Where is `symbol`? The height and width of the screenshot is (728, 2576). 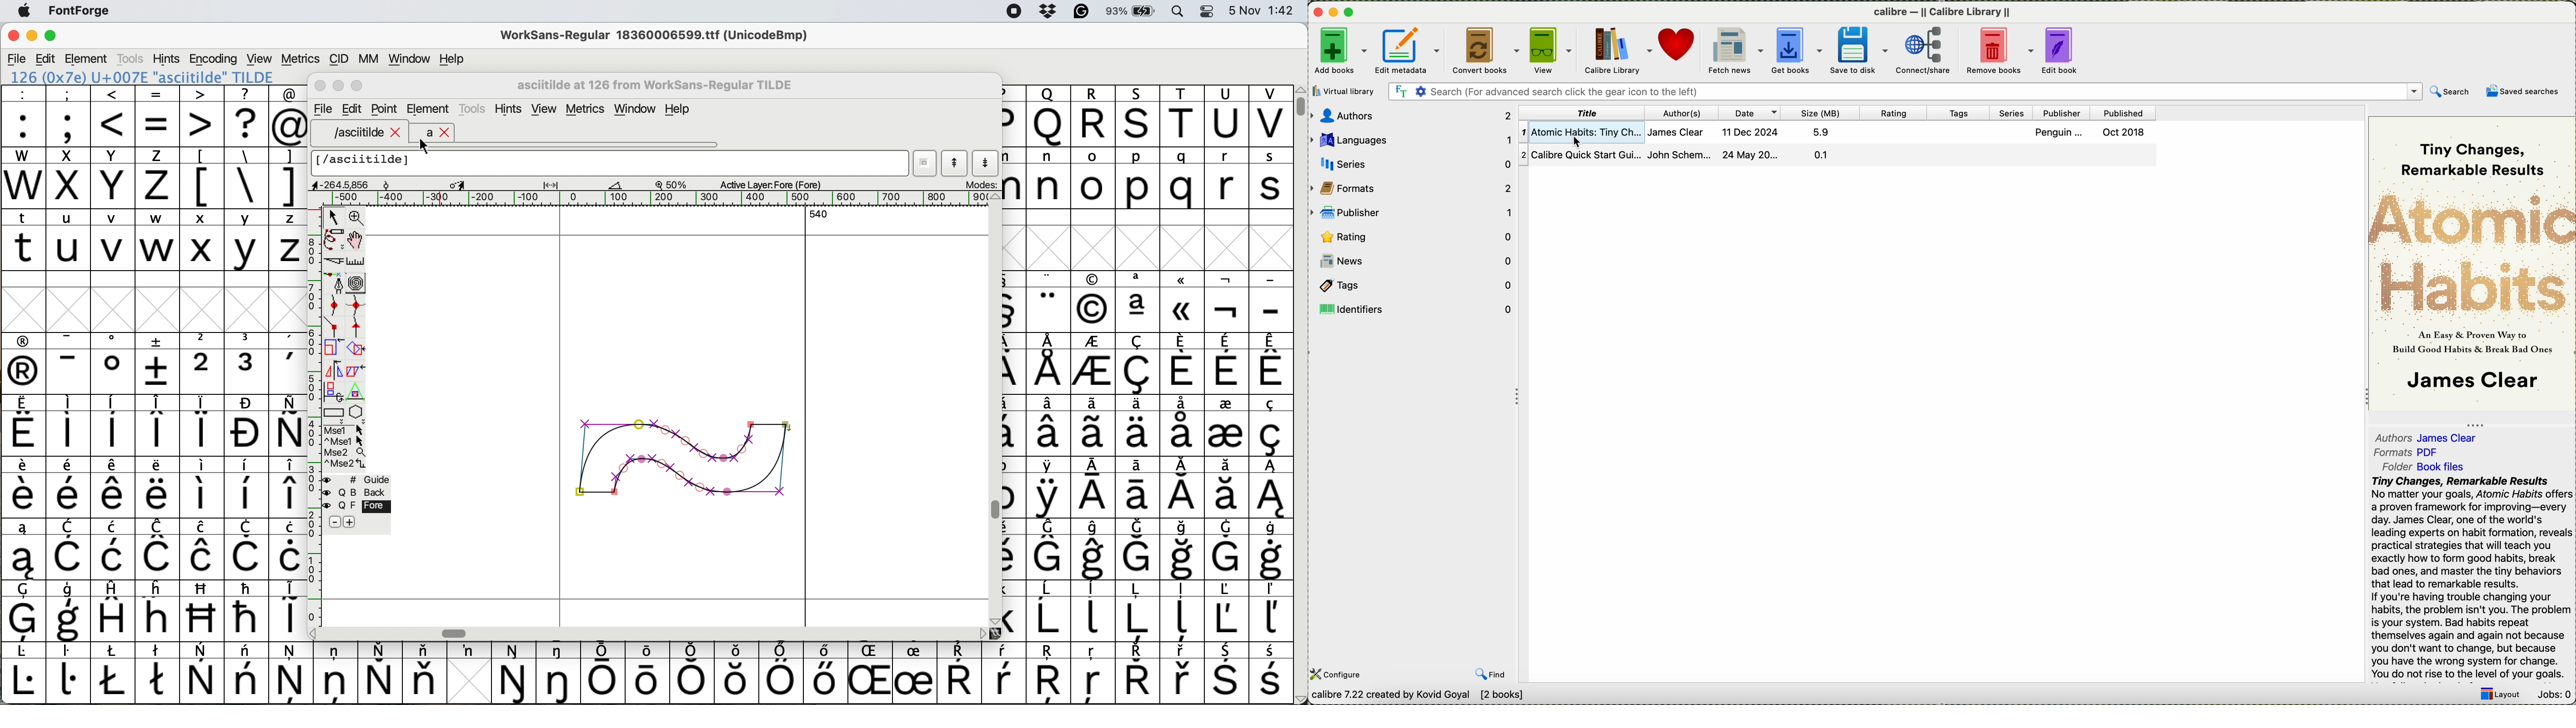
symbol is located at coordinates (1095, 550).